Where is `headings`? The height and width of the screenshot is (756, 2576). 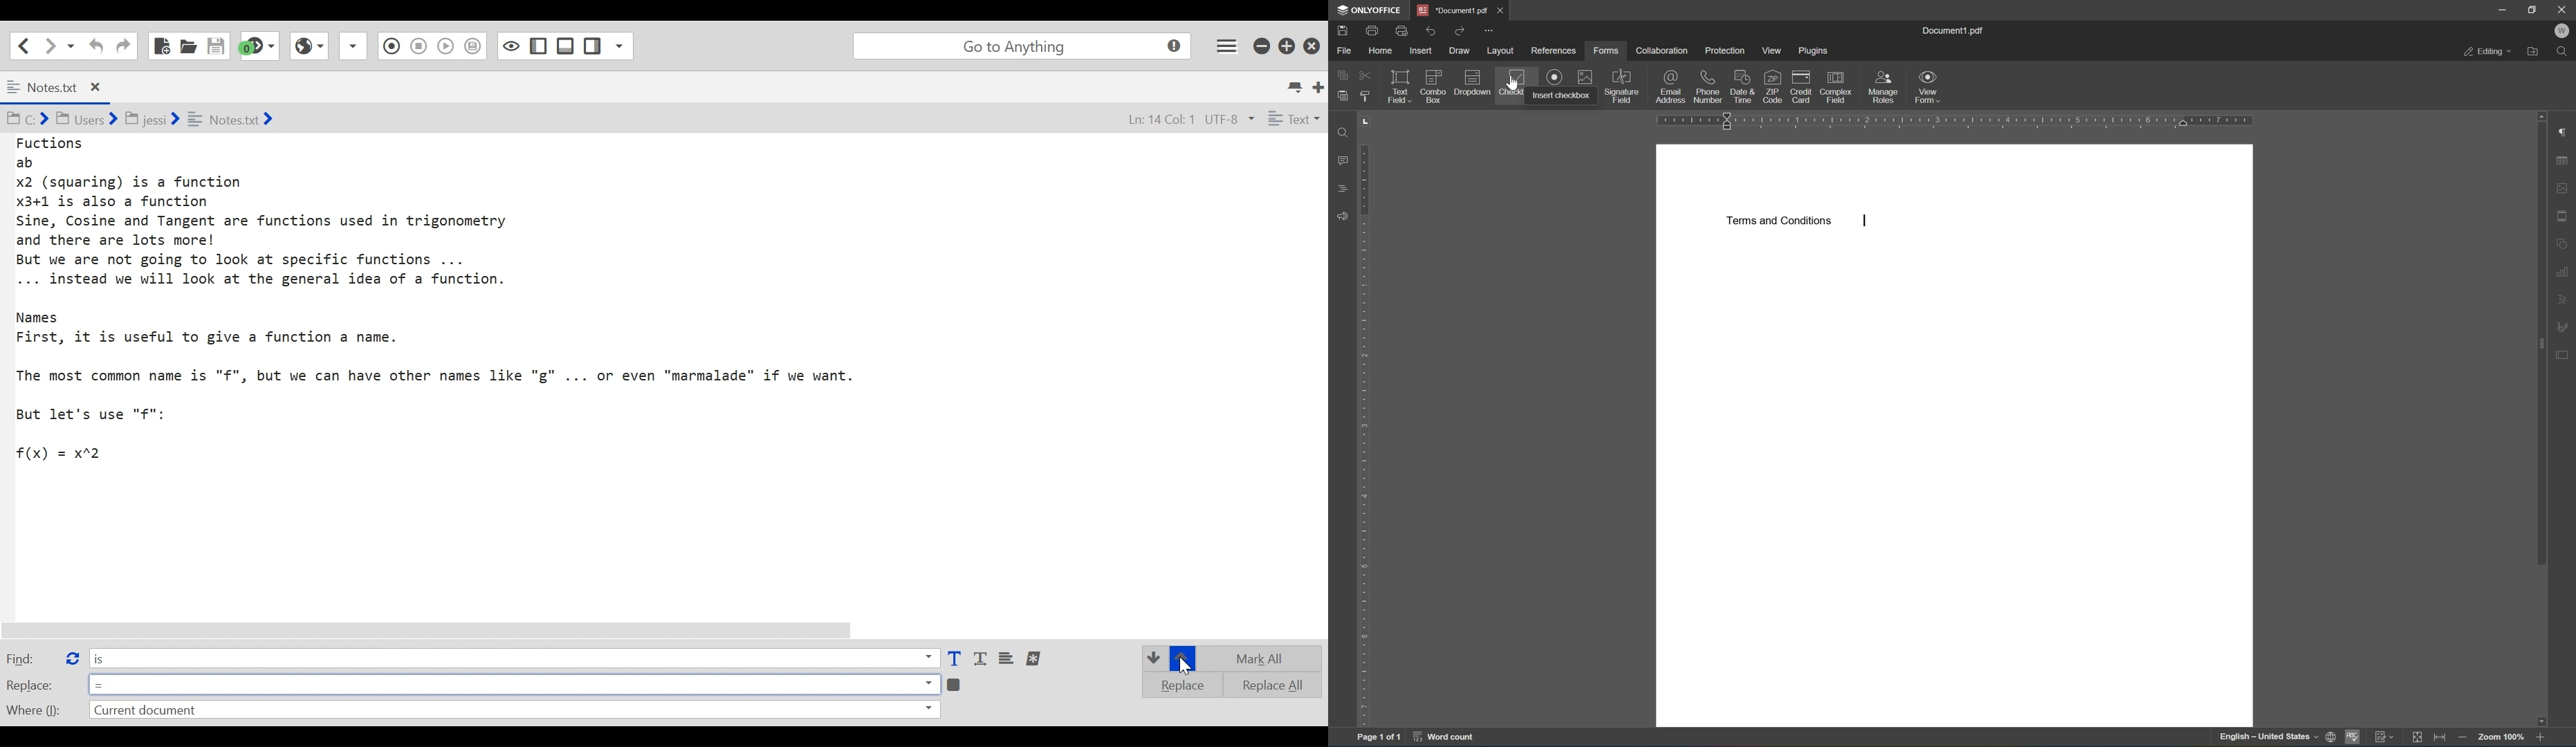
headings is located at coordinates (1342, 188).